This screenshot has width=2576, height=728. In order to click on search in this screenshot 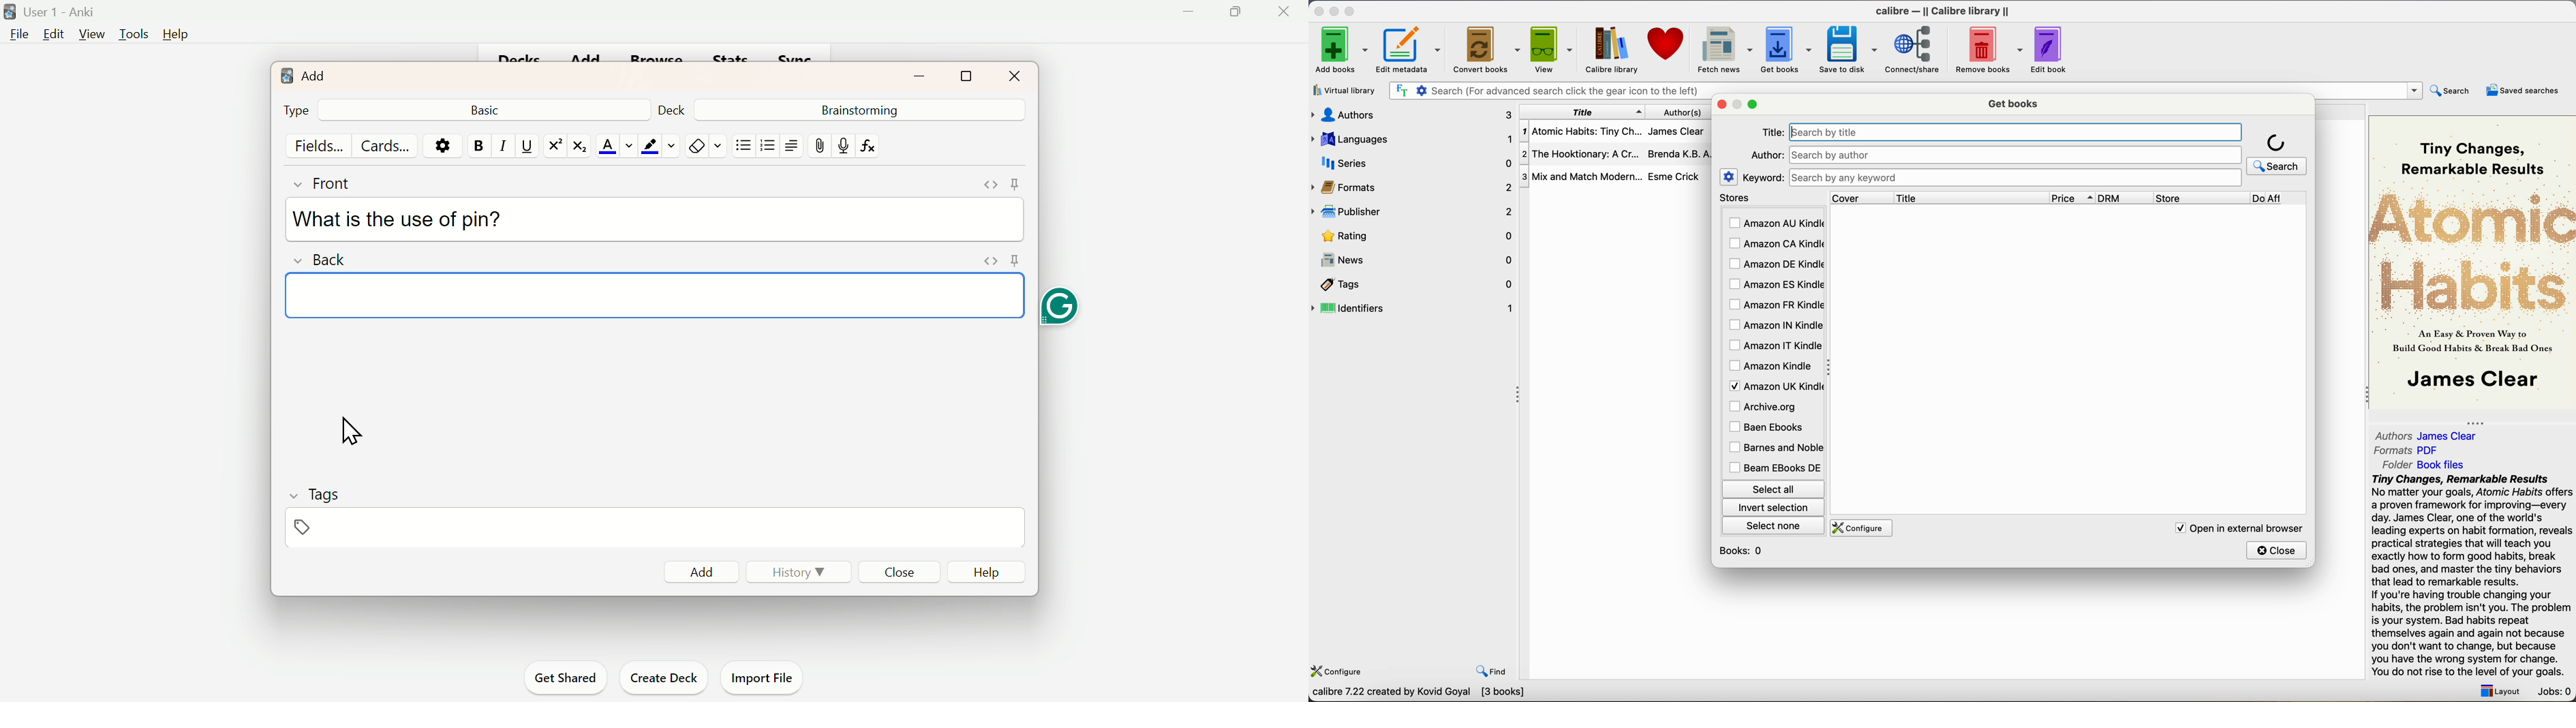, I will do `click(2452, 90)`.